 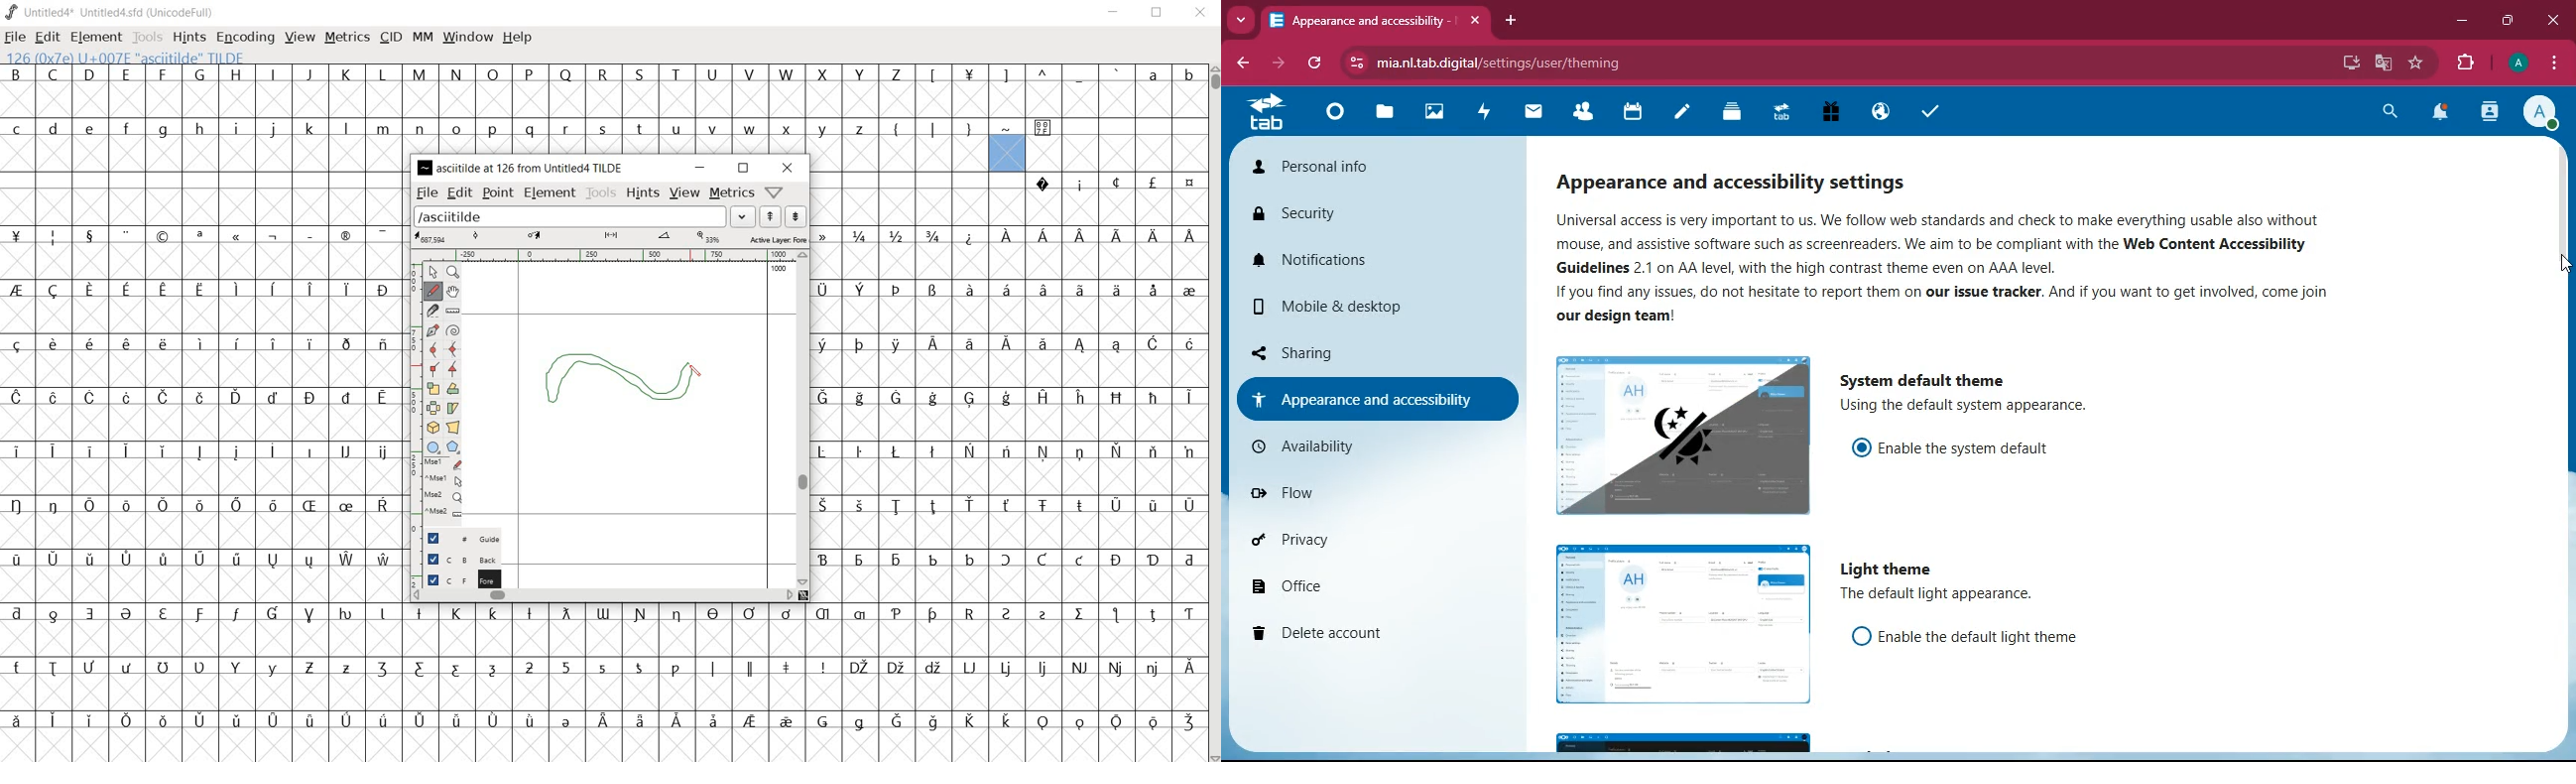 I want to click on availability, so click(x=1368, y=445).